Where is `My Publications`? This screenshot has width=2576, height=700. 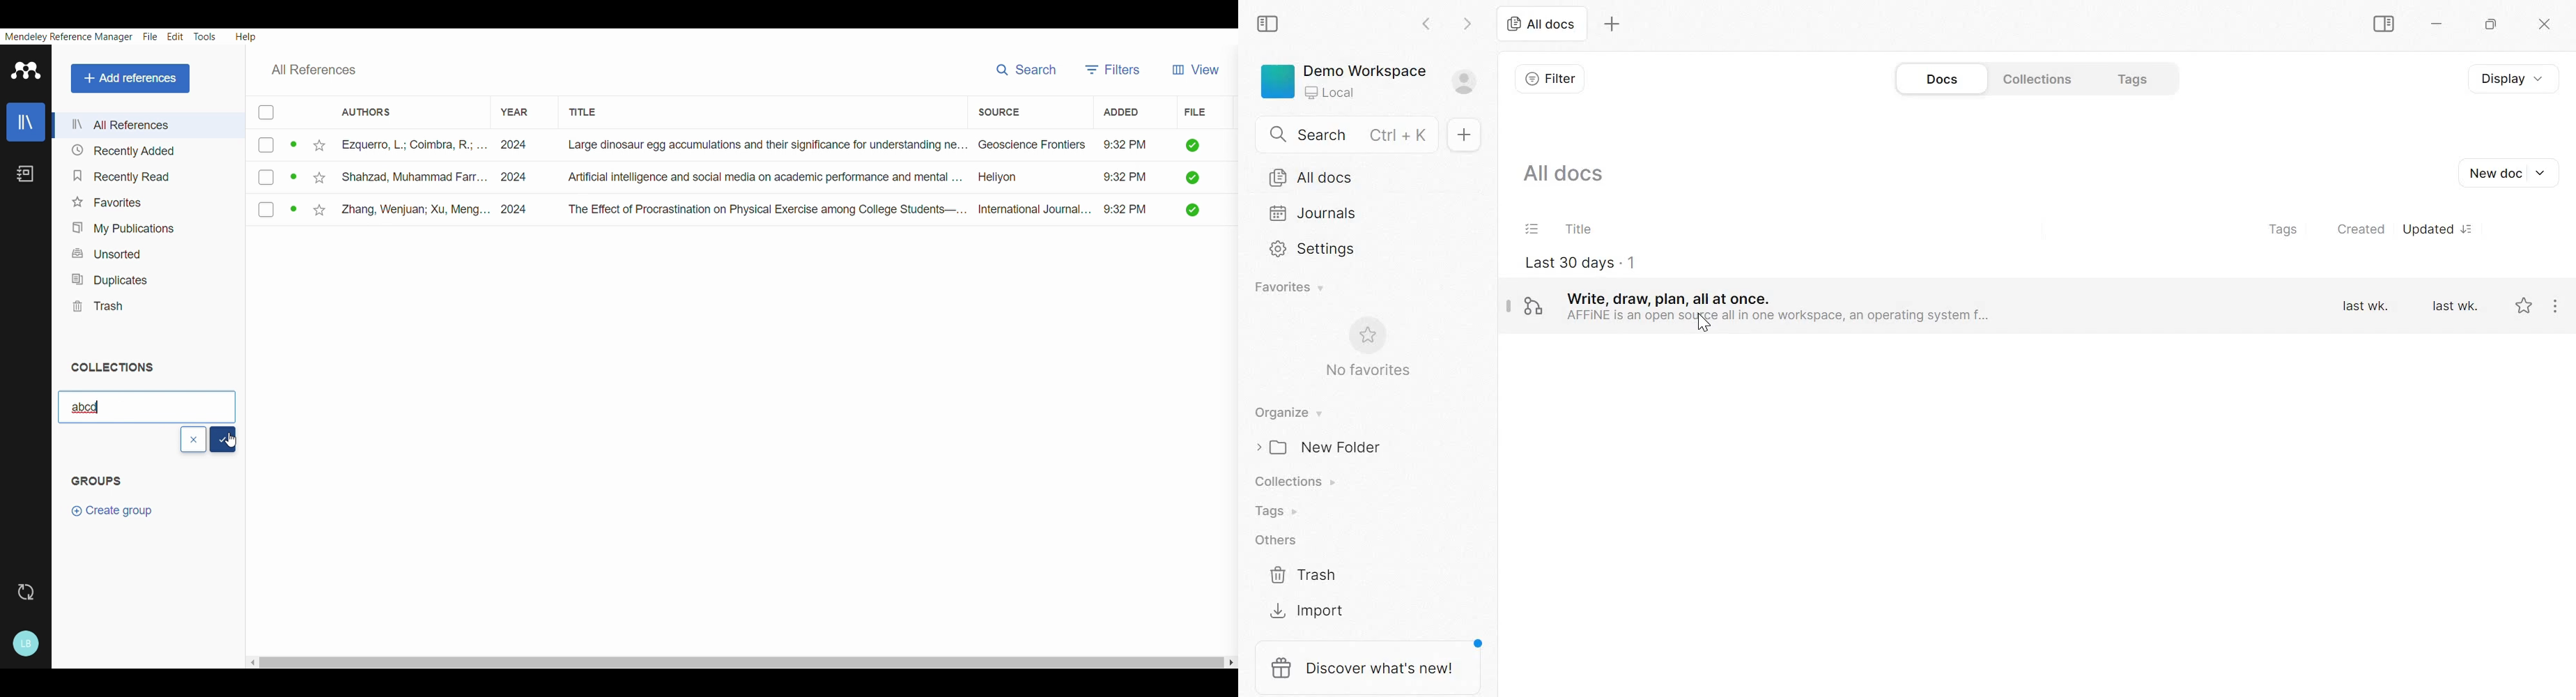
My Publications is located at coordinates (118, 226).